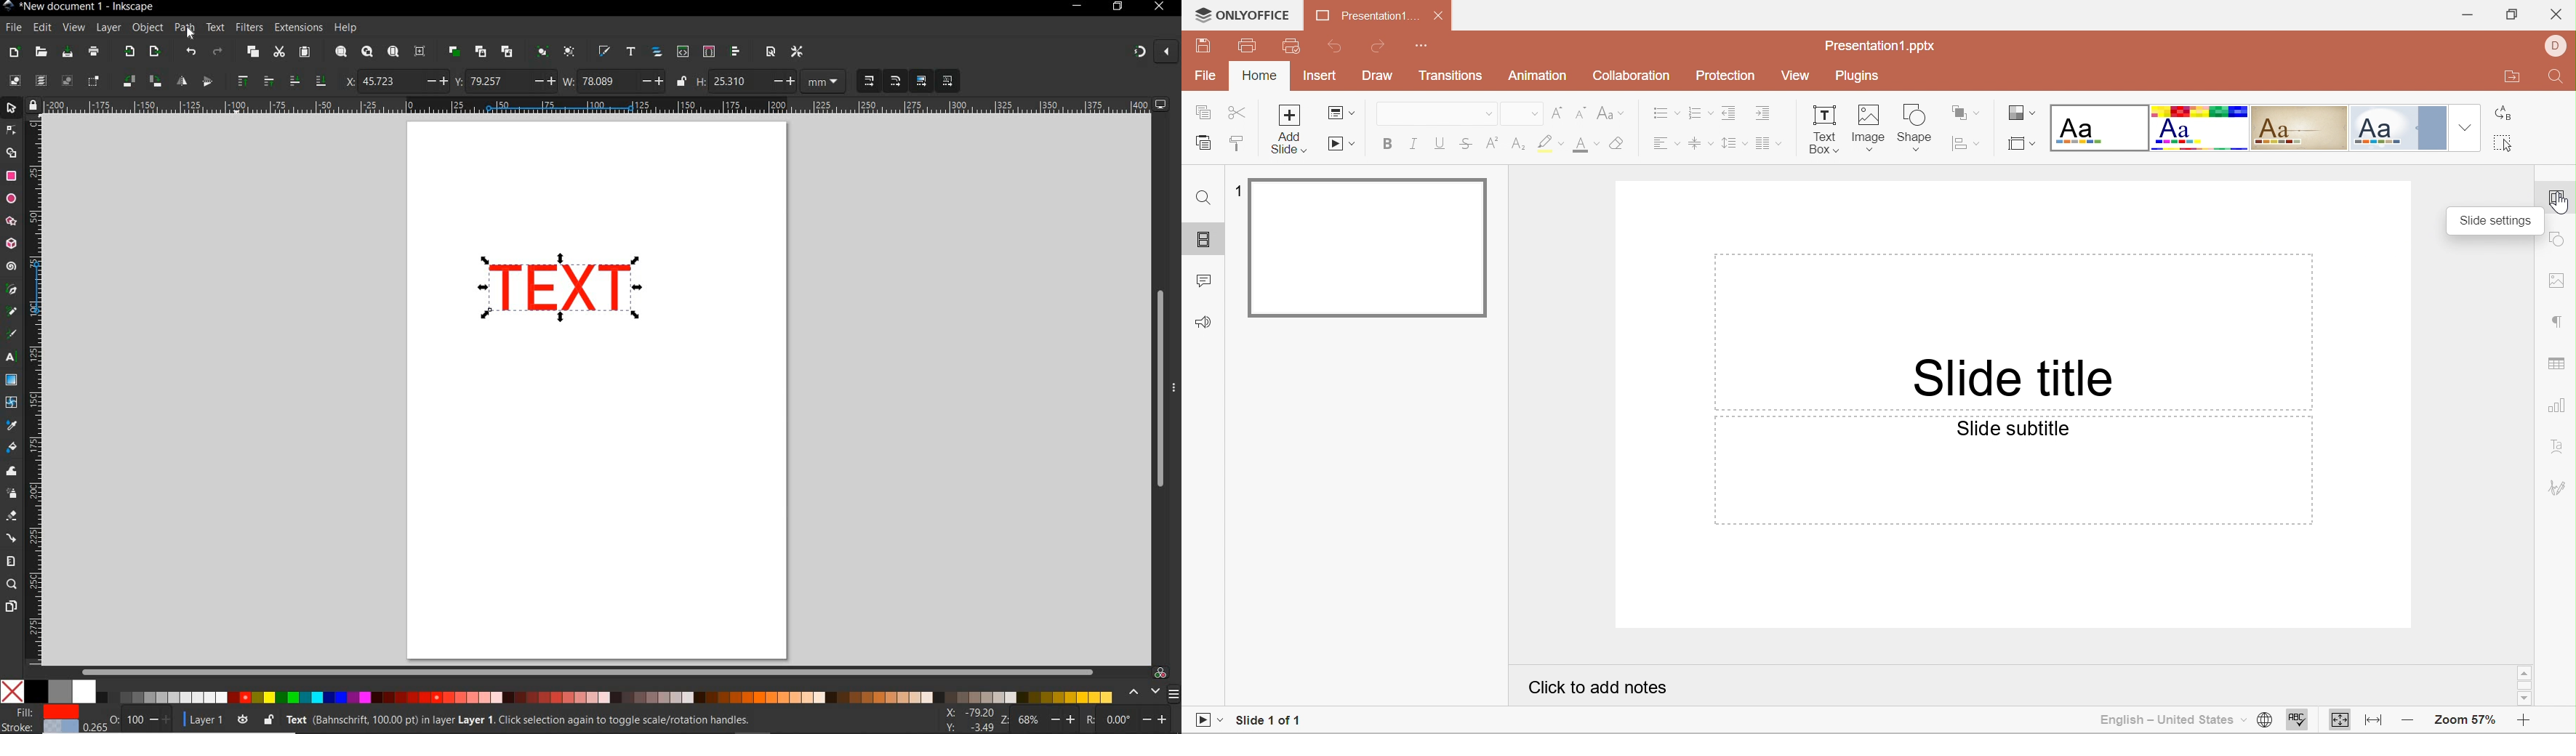  Describe the element at coordinates (1245, 47) in the screenshot. I see `Print` at that location.